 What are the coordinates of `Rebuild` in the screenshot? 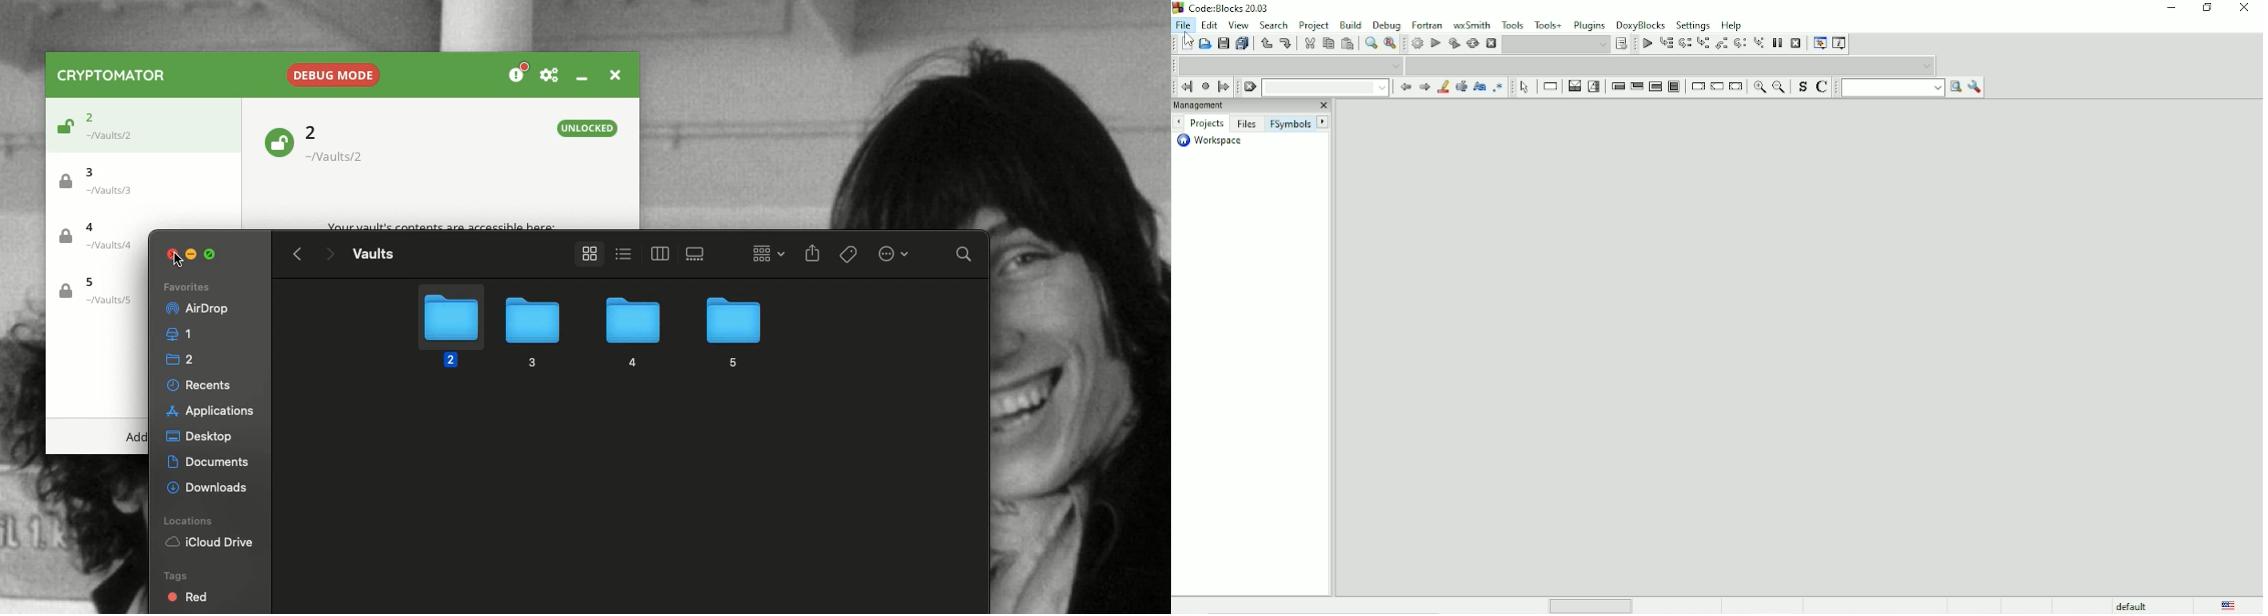 It's located at (1472, 43).